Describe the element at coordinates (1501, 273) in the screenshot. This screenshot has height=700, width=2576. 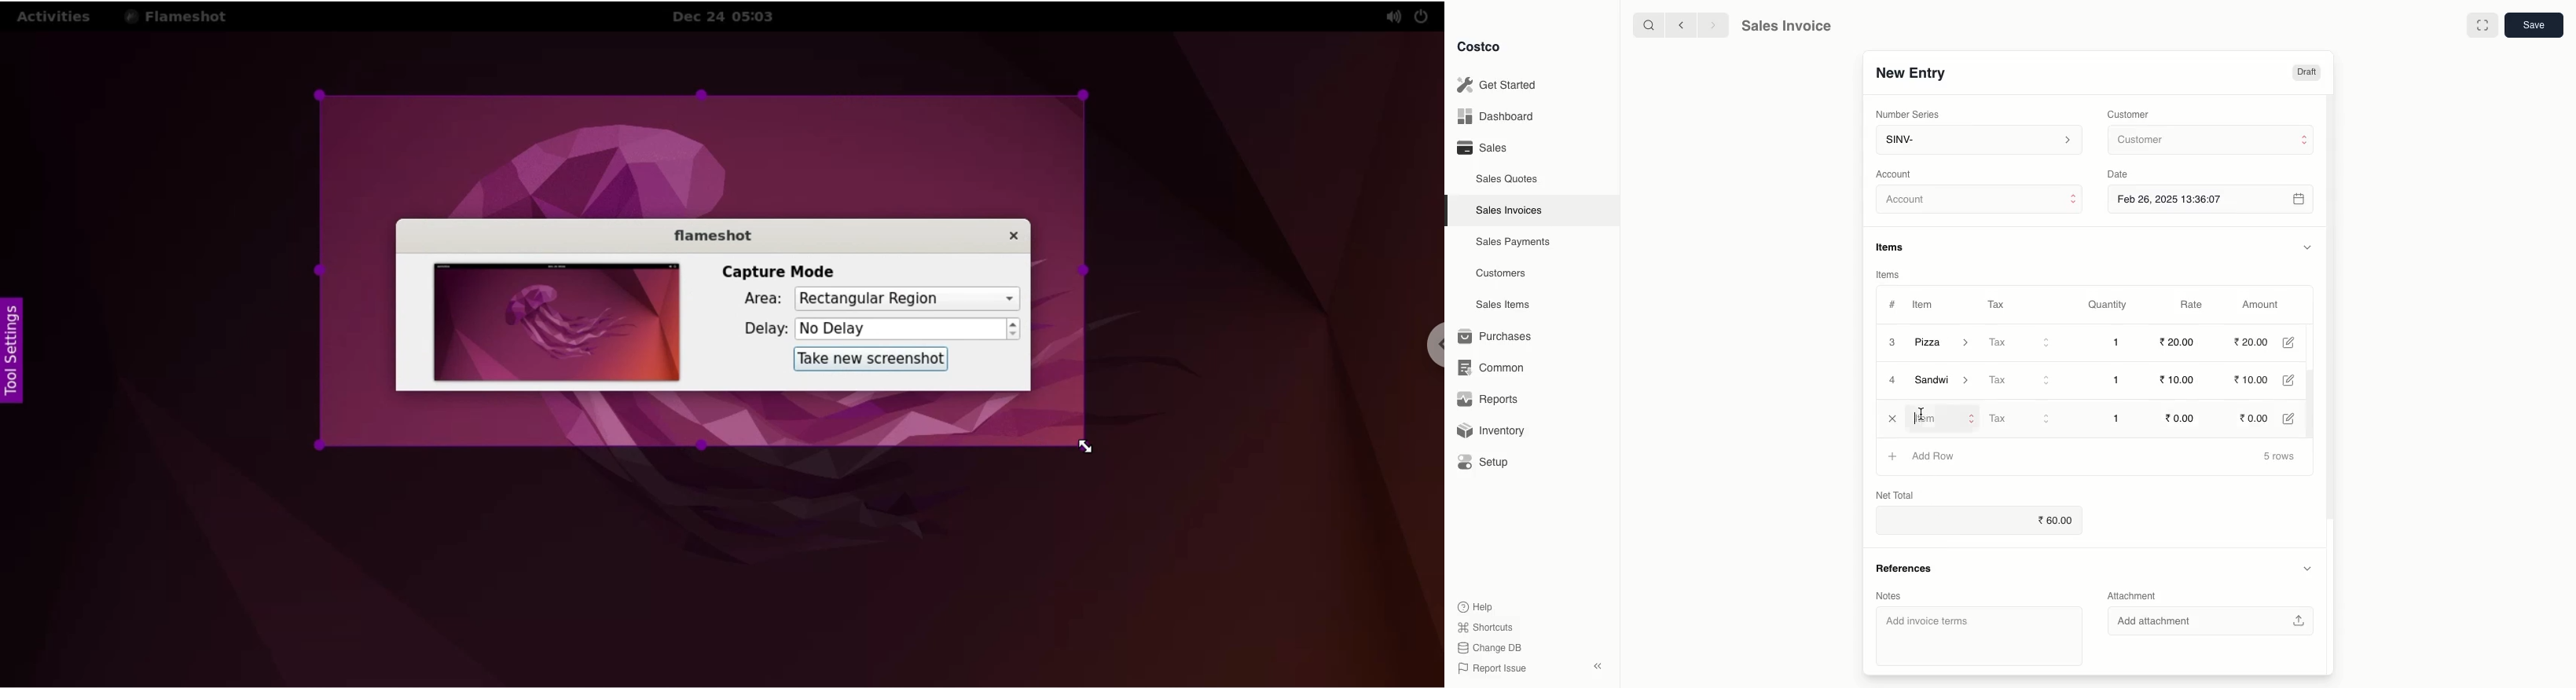
I see `Customers` at that location.